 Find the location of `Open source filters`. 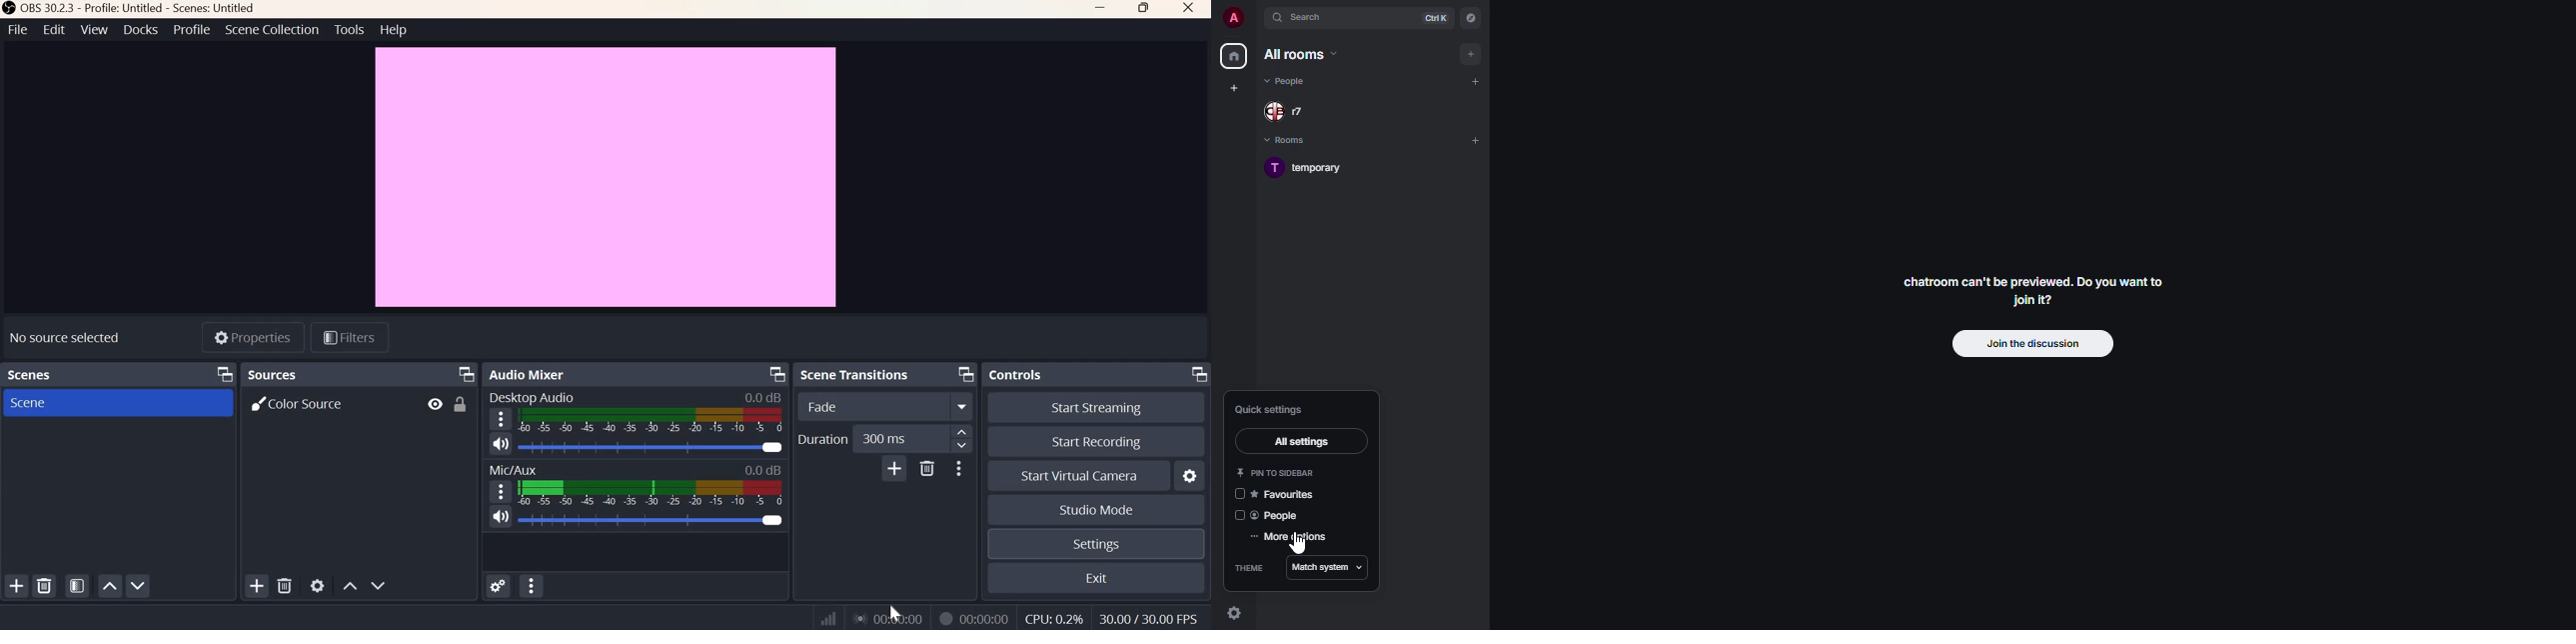

Open source filters is located at coordinates (352, 337).